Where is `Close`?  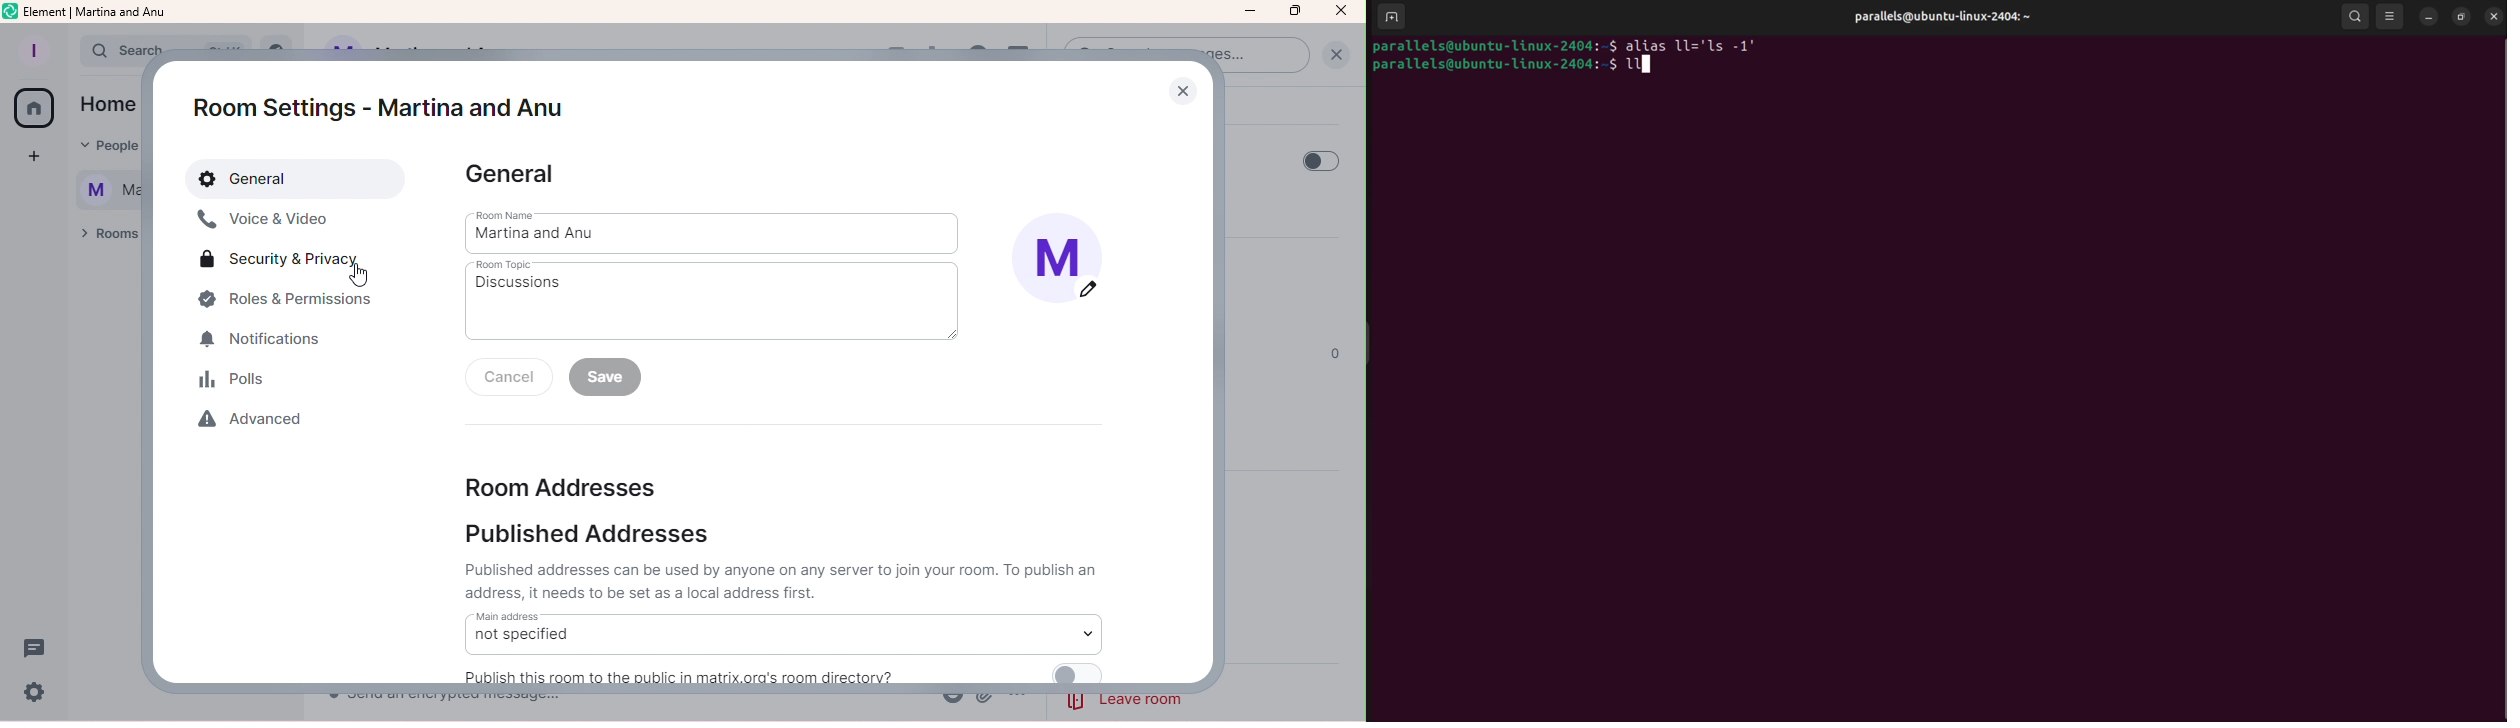
Close is located at coordinates (1175, 90).